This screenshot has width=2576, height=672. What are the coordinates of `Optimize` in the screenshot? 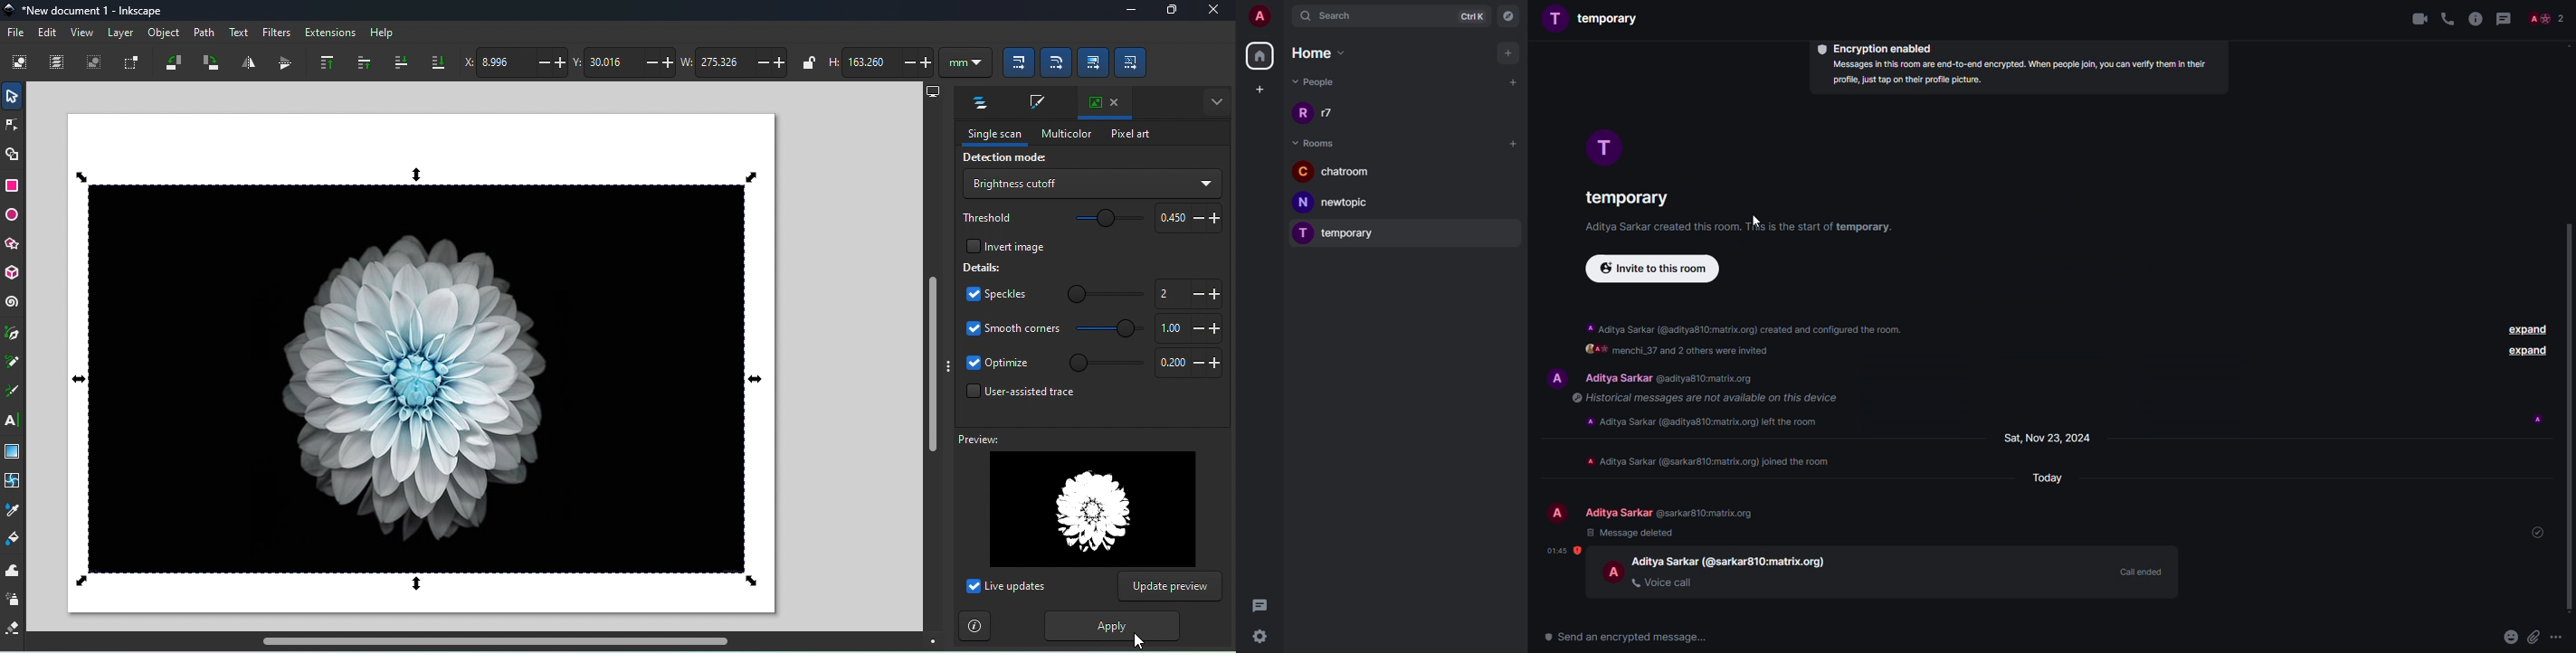 It's located at (1189, 364).